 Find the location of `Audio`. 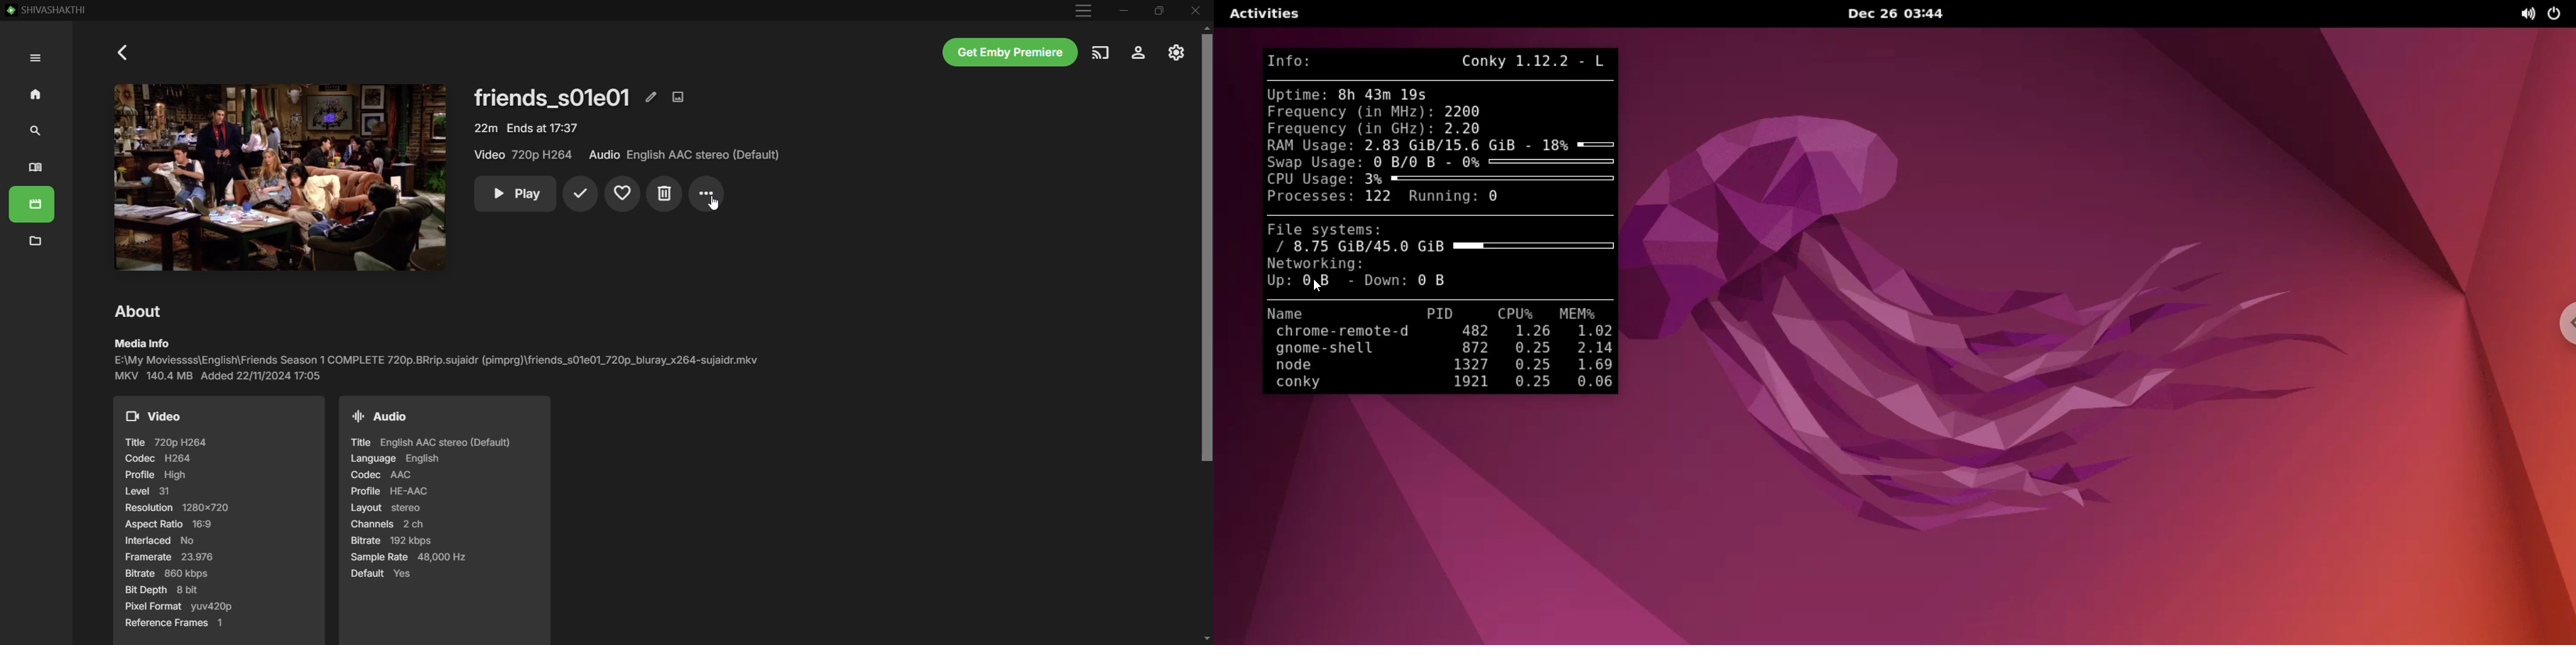

Audio is located at coordinates (685, 155).